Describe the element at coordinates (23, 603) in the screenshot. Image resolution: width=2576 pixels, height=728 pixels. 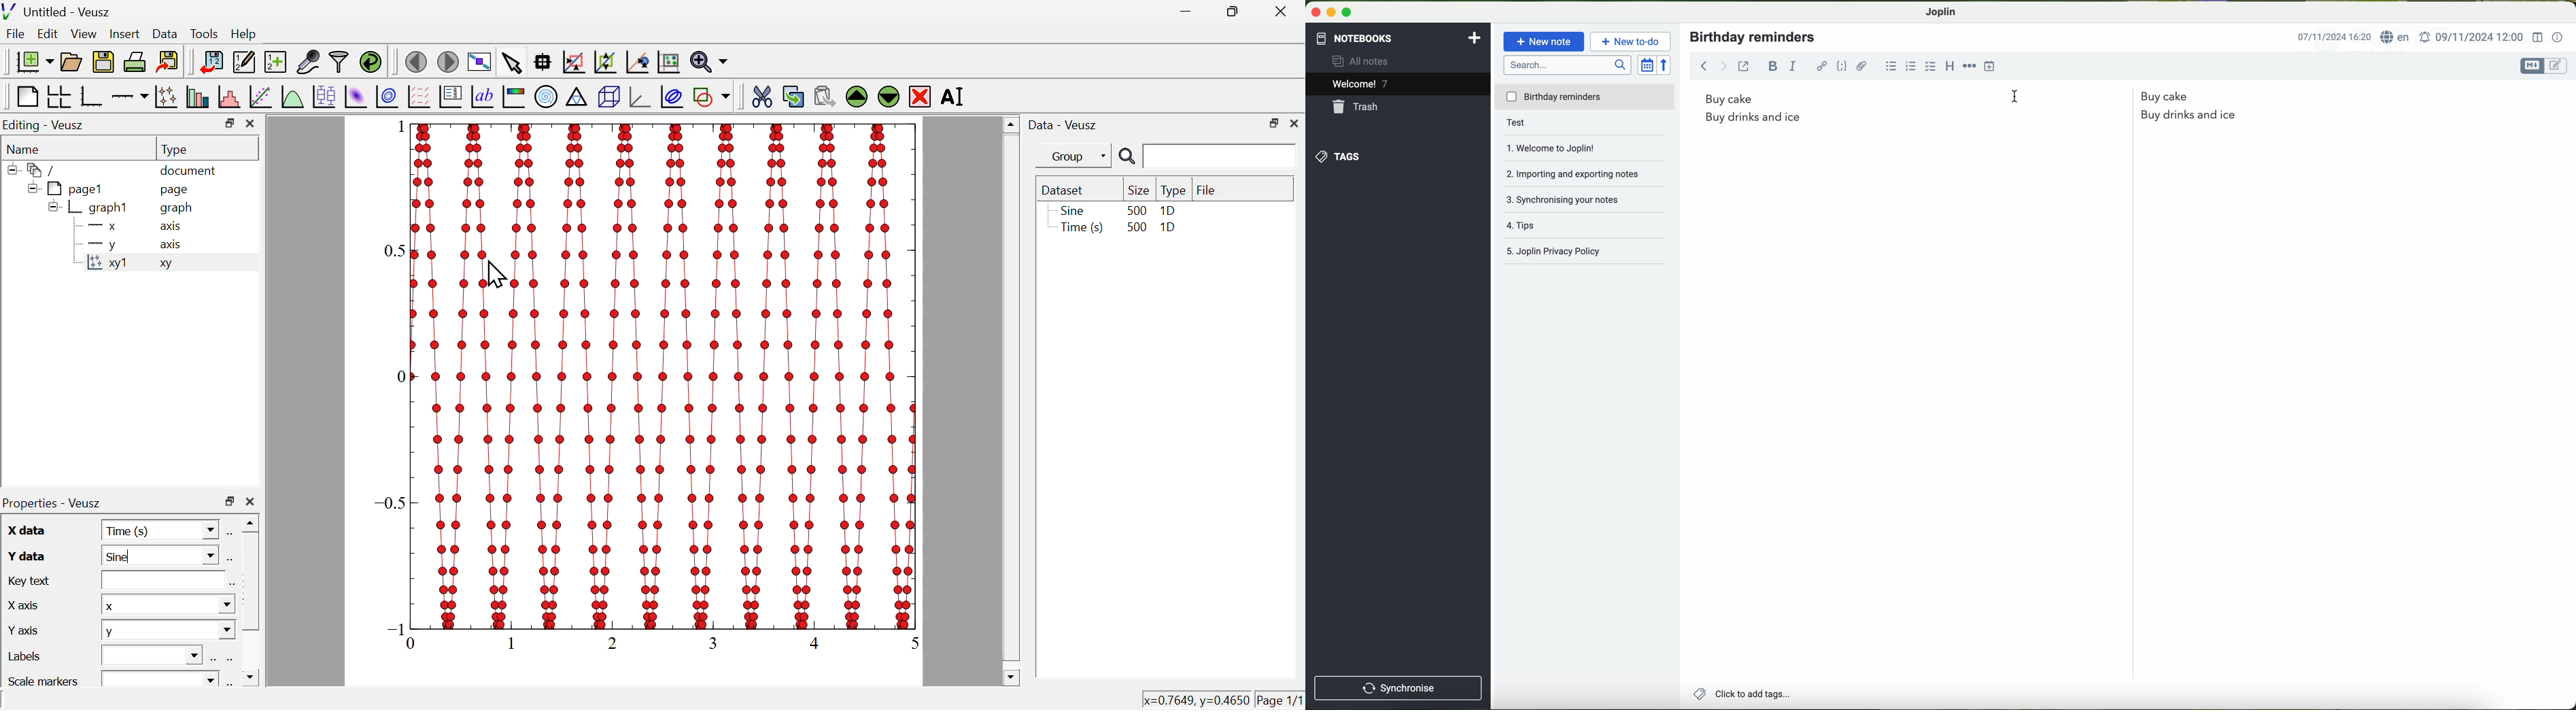
I see `x axis` at that location.